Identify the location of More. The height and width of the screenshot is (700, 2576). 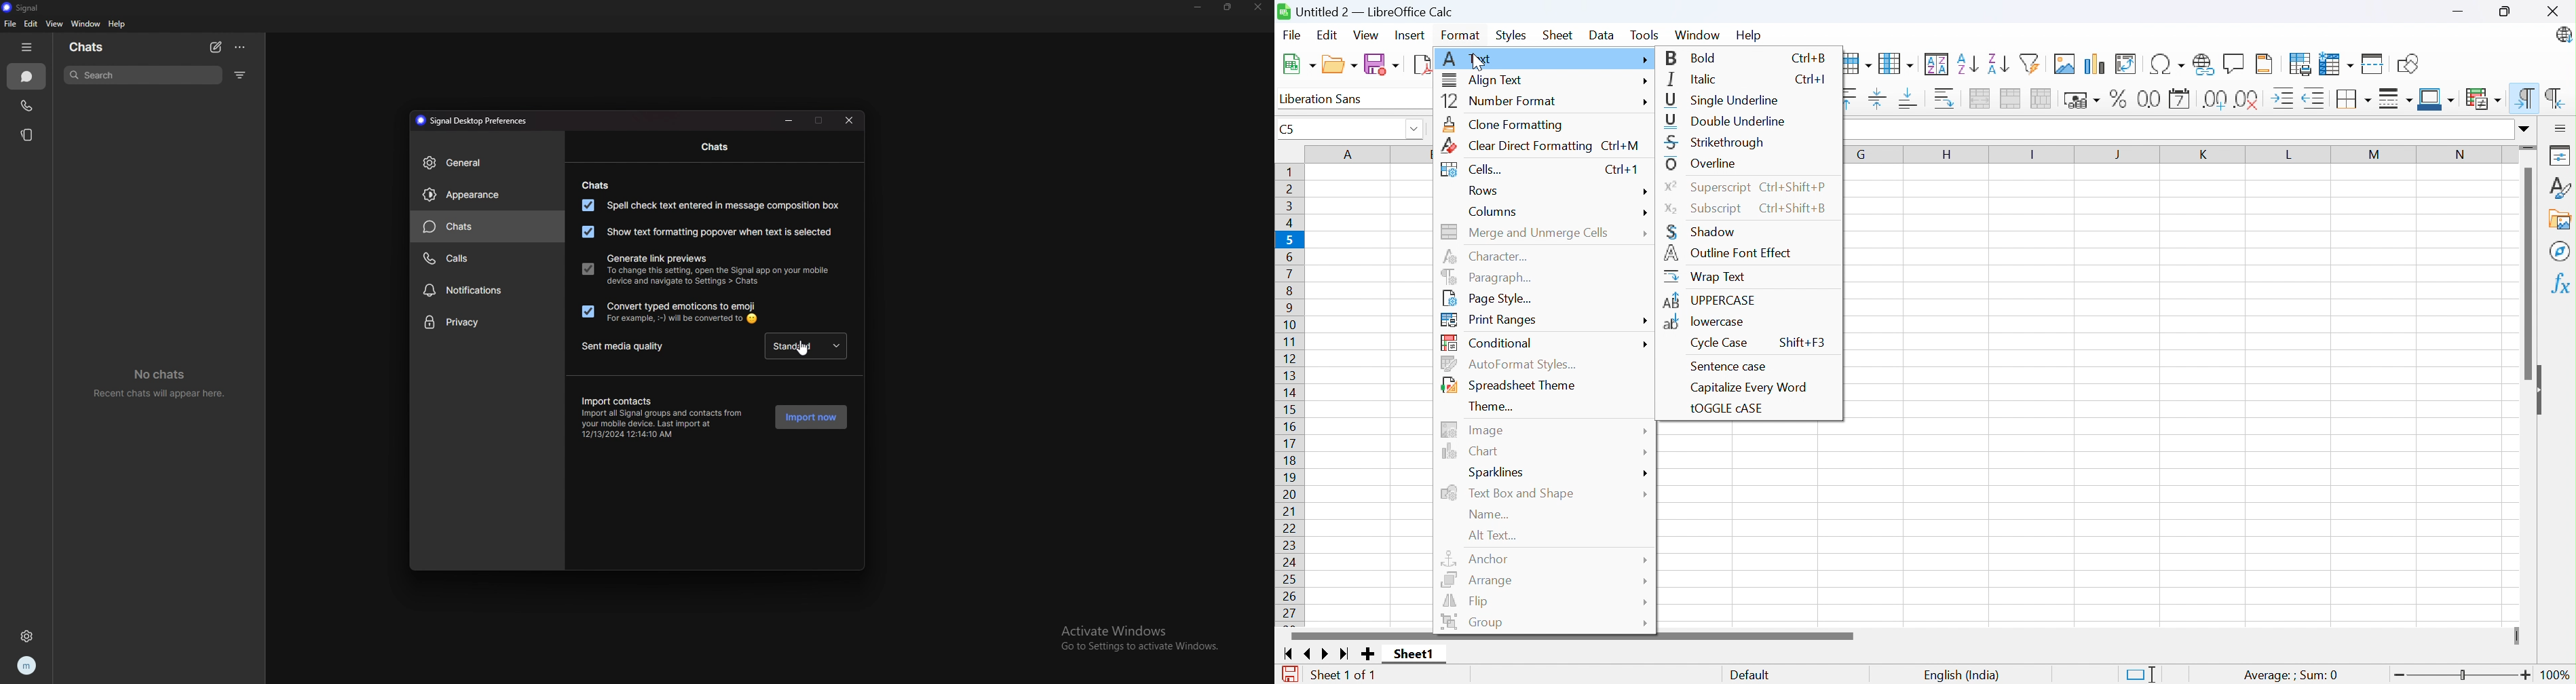
(1646, 191).